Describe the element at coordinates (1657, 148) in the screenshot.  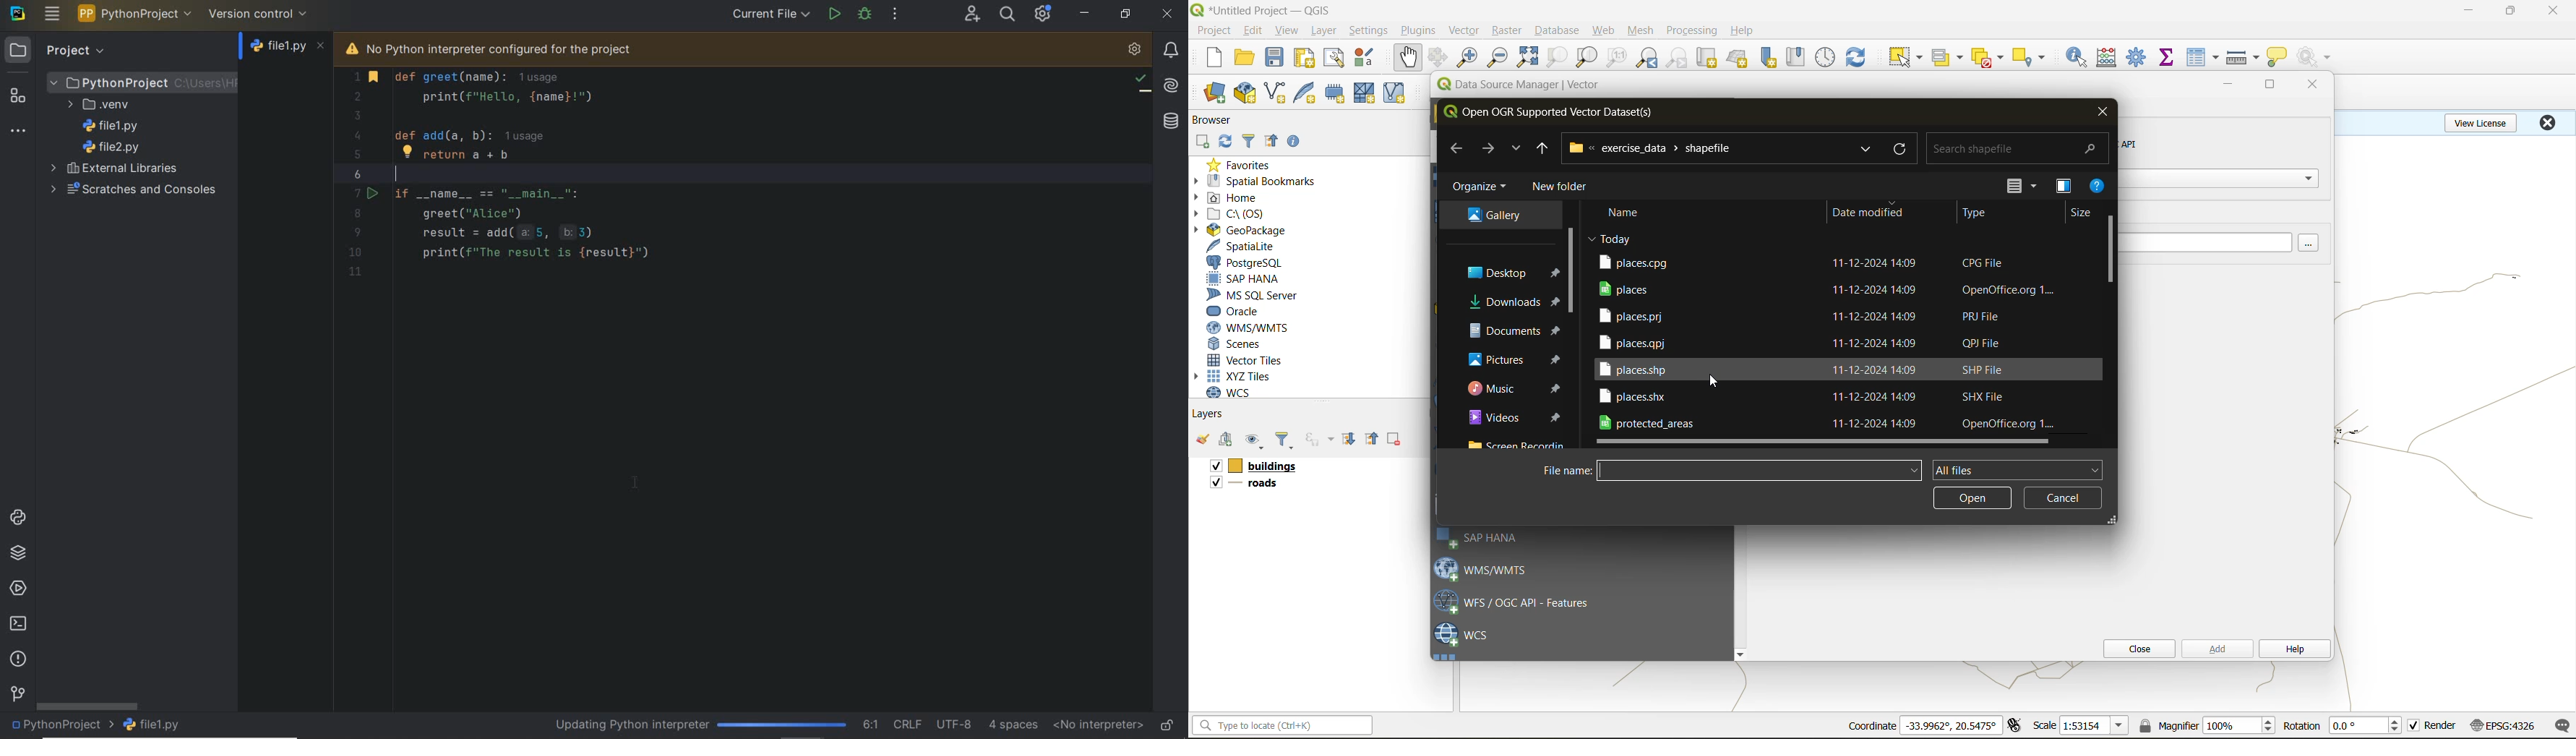
I see `file path` at that location.